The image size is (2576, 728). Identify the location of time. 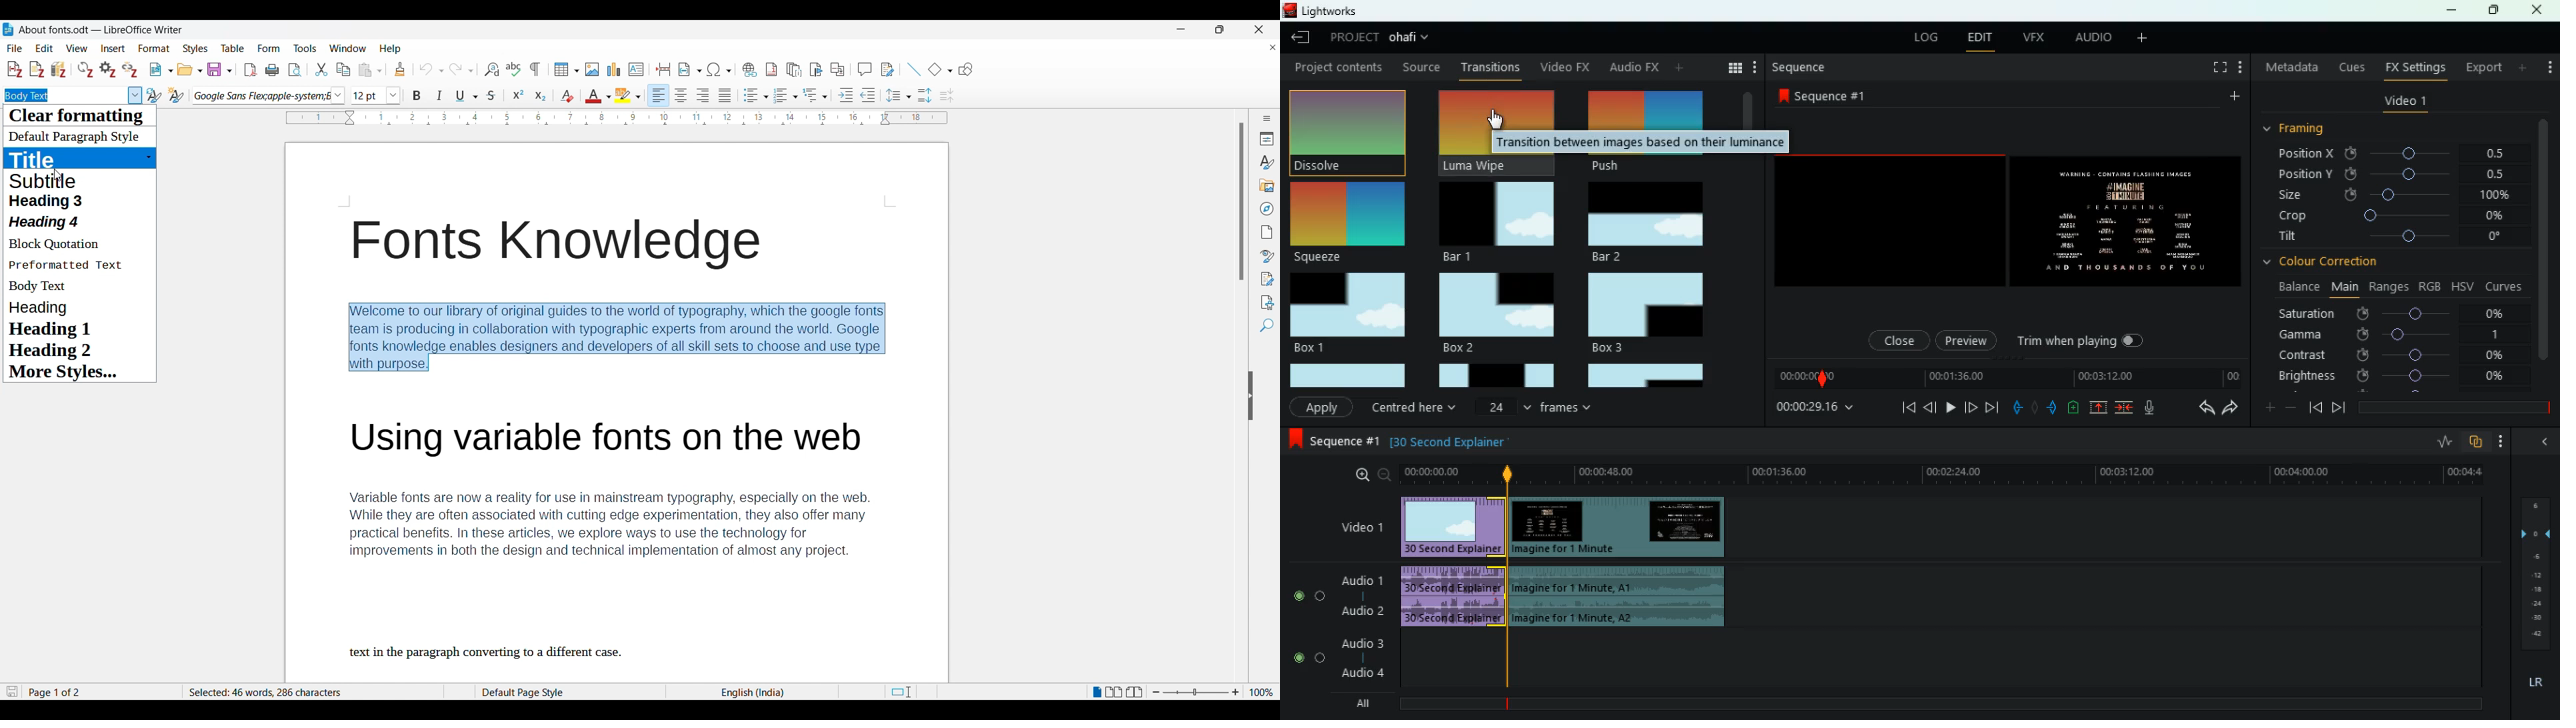
(1940, 474).